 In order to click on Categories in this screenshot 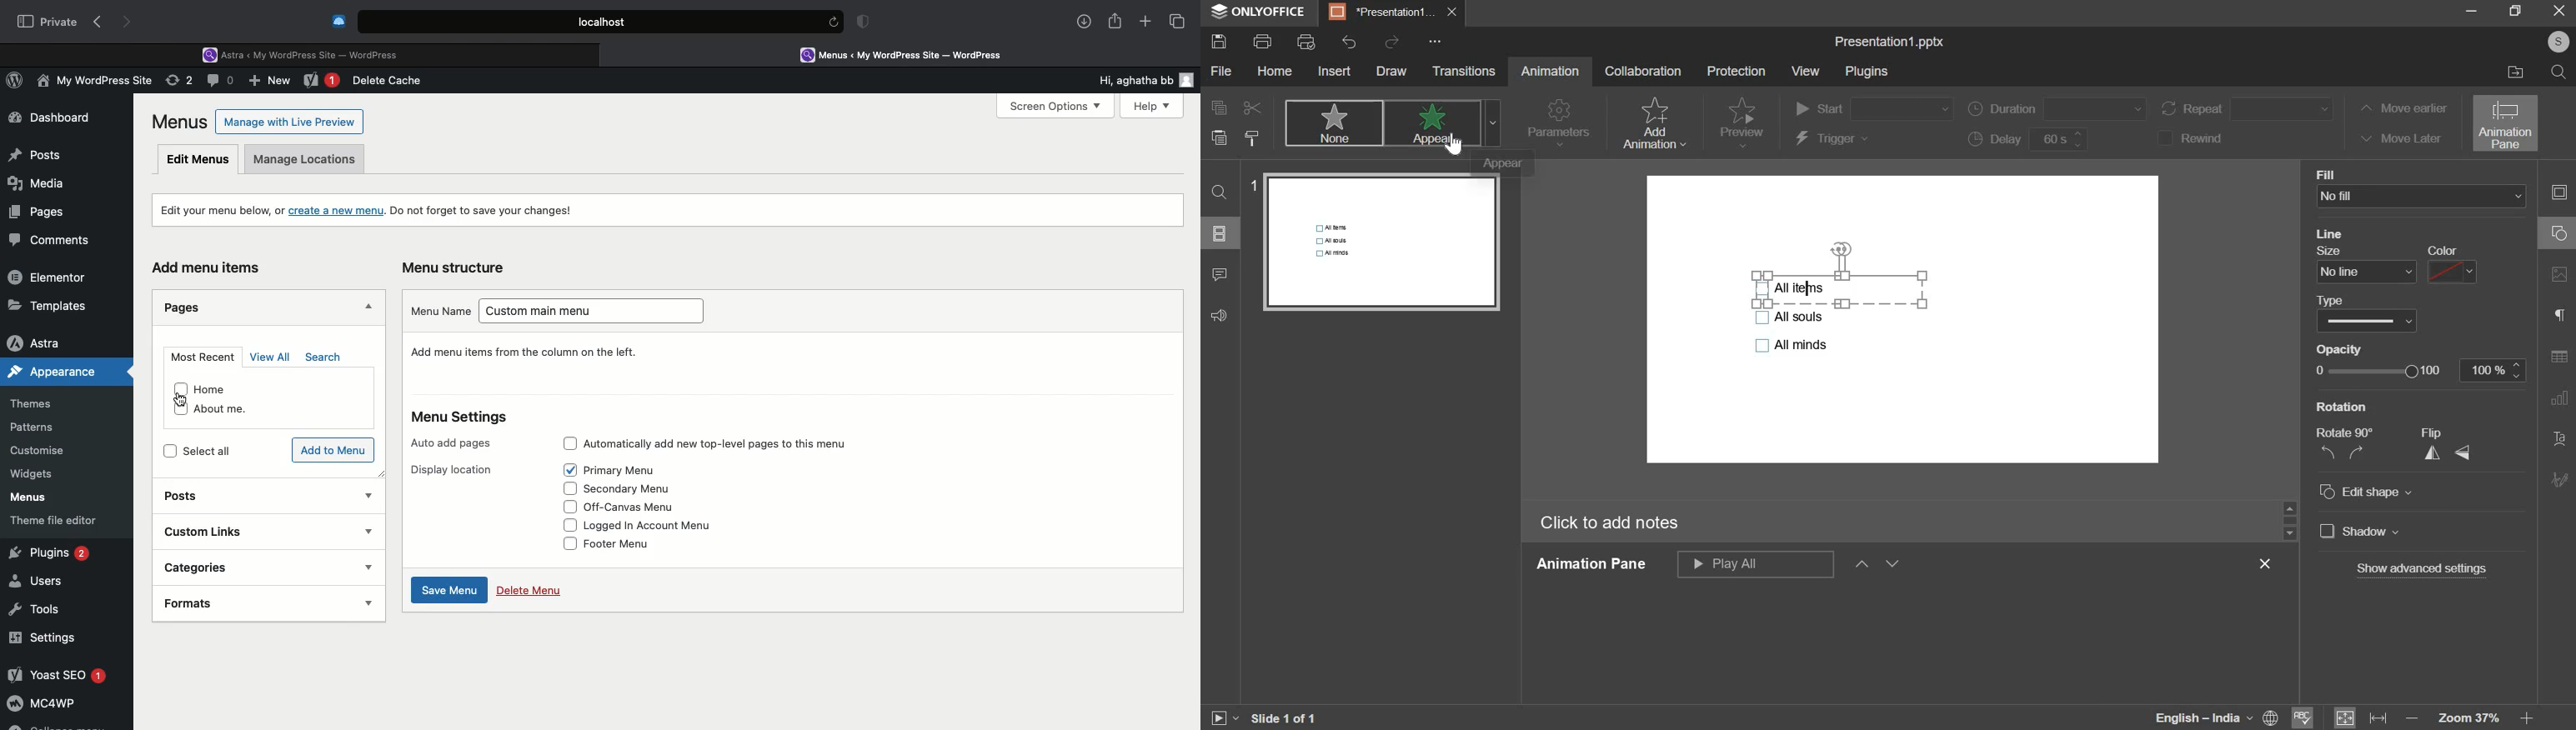, I will do `click(249, 565)`.